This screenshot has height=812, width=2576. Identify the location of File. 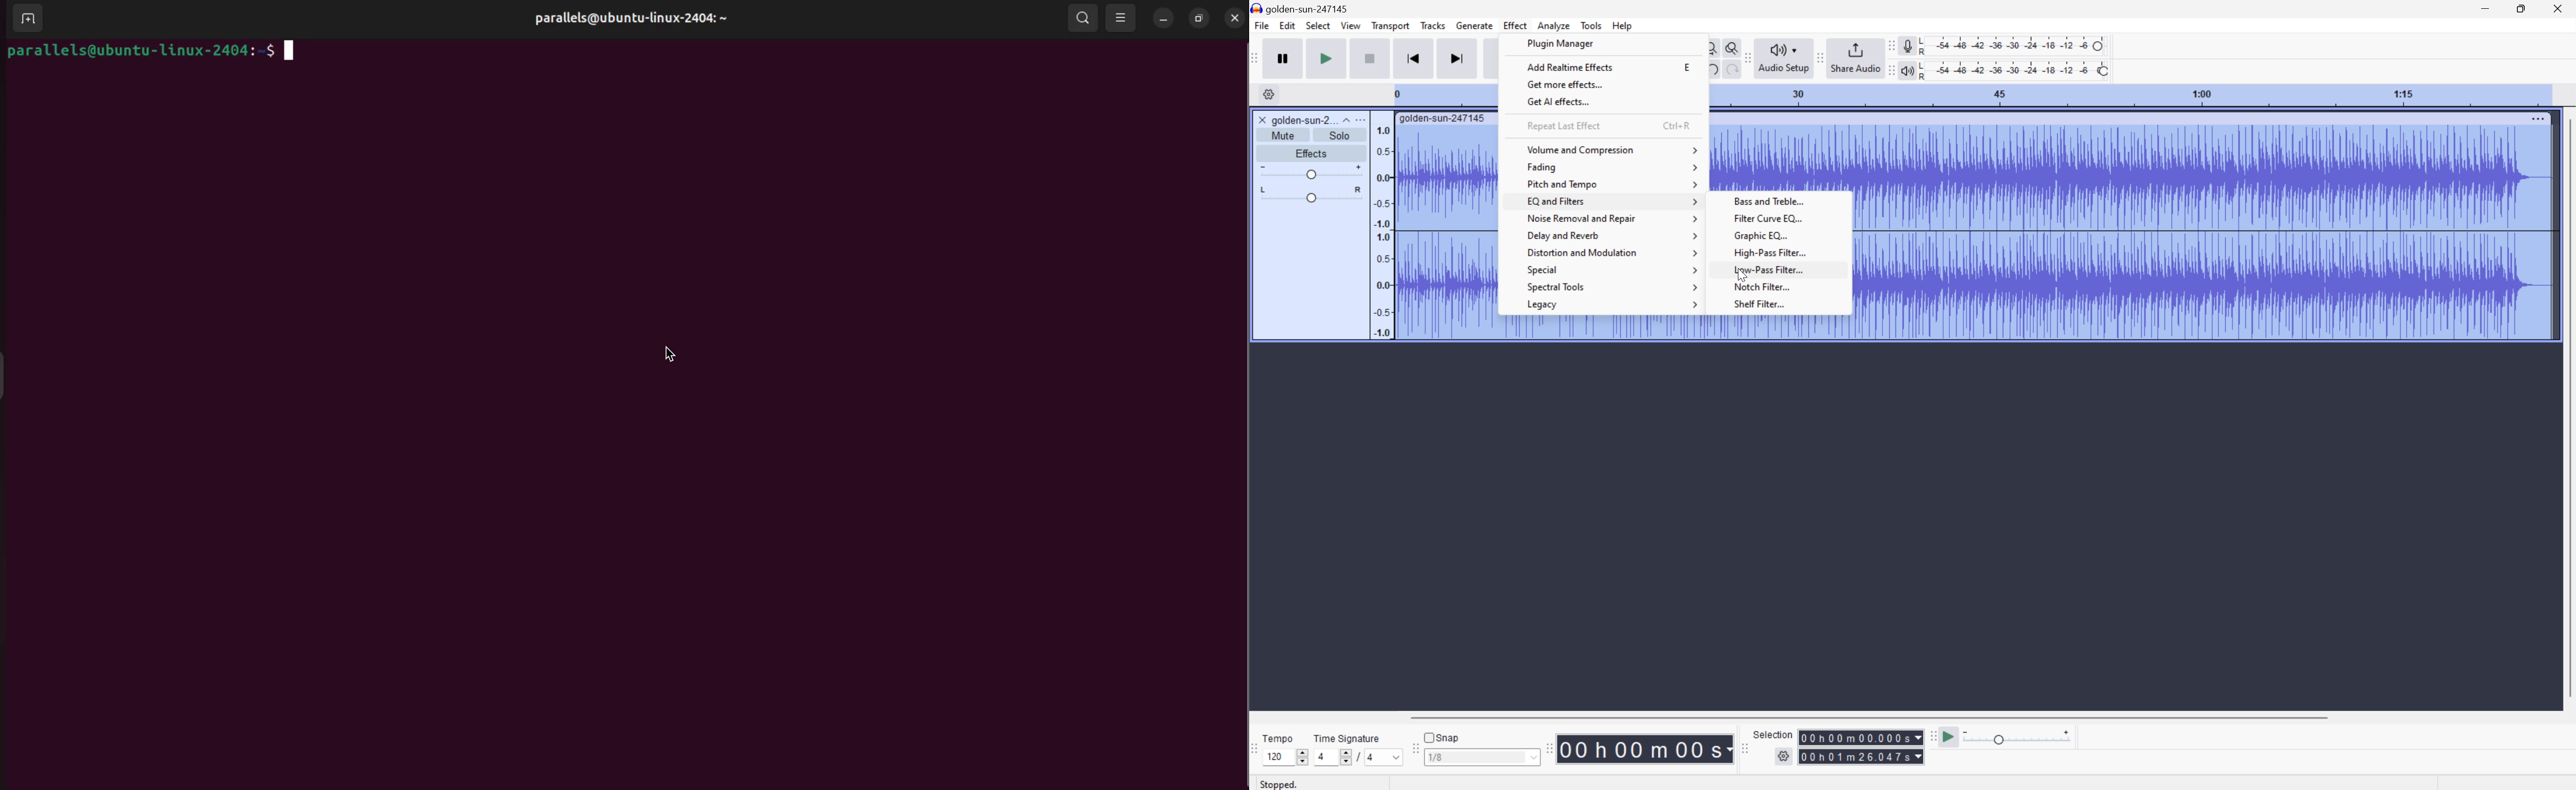
(1261, 25).